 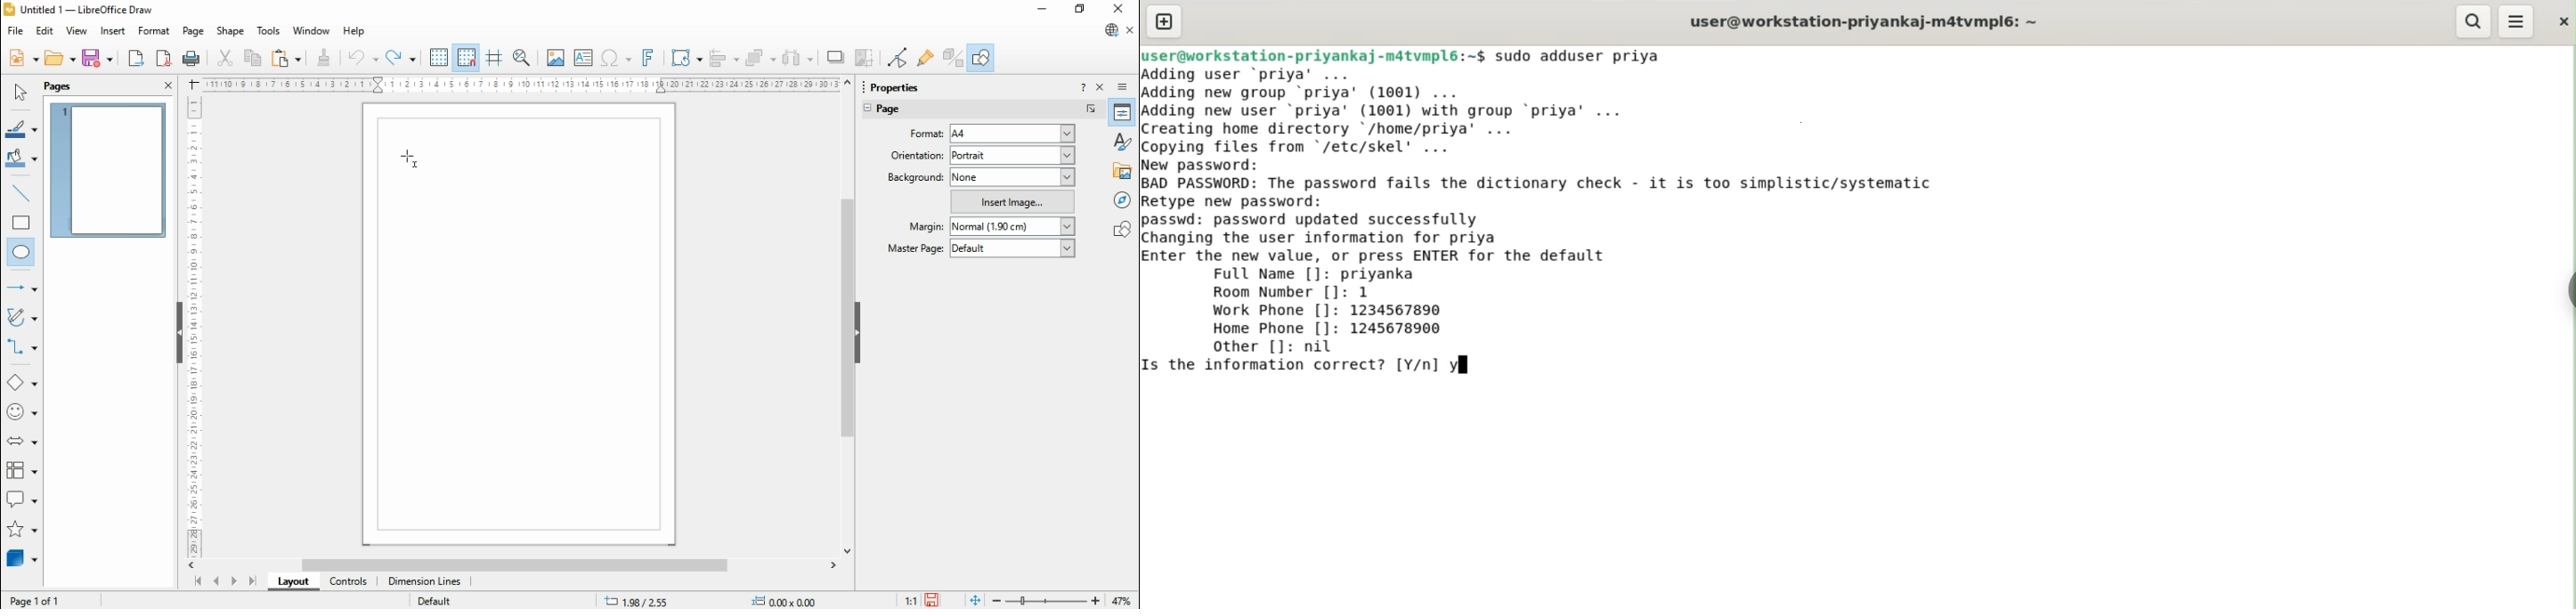 I want to click on sudo adduser priya, so click(x=1588, y=56).